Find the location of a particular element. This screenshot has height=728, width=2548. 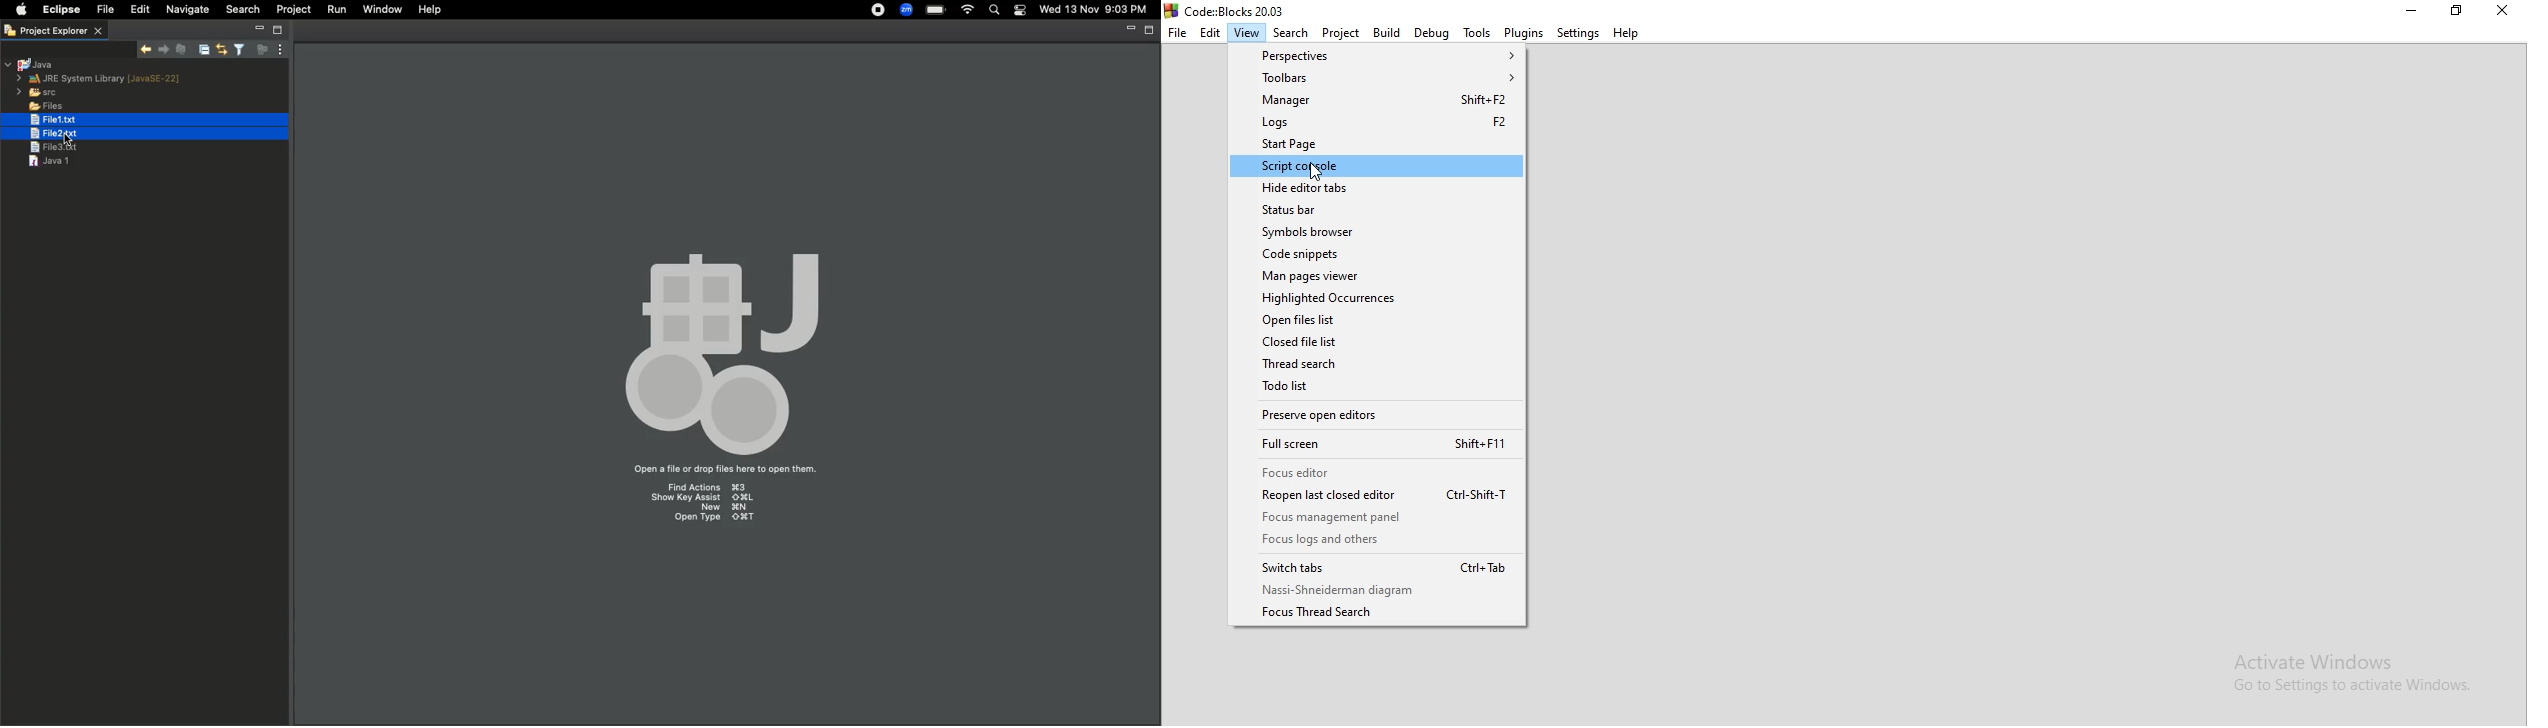

Internet is located at coordinates (969, 10).